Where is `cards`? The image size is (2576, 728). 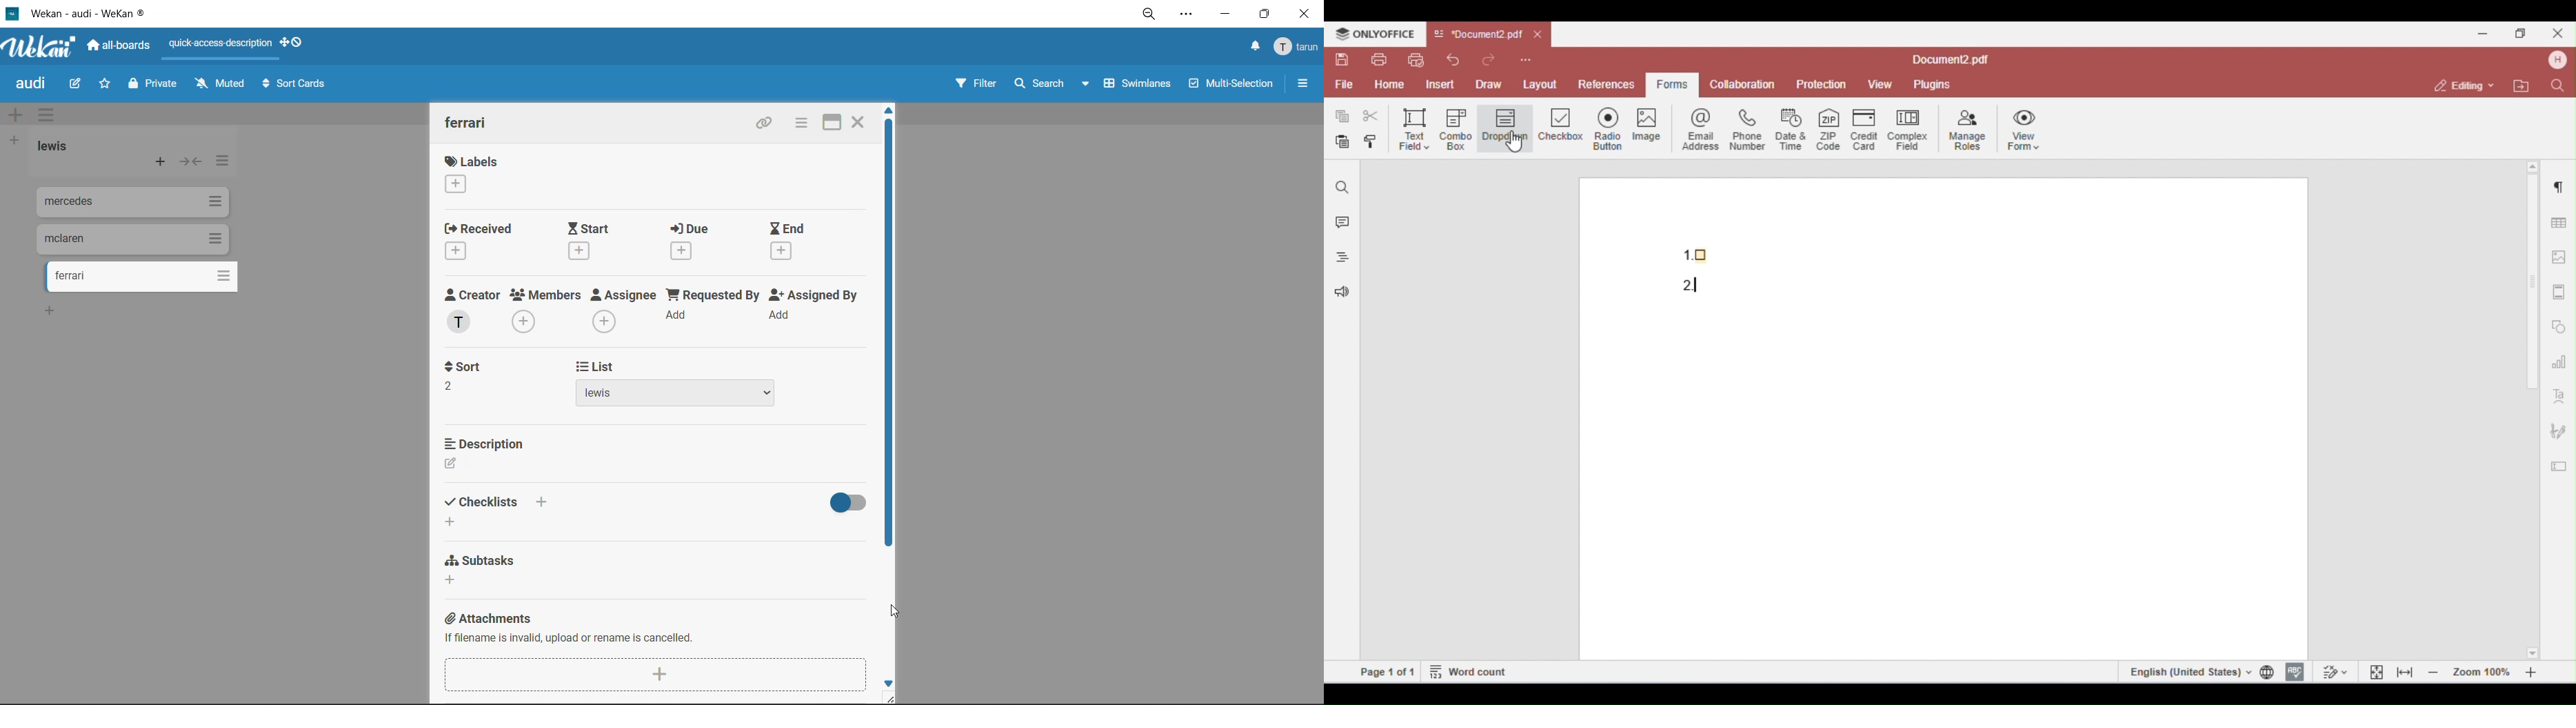
cards is located at coordinates (128, 238).